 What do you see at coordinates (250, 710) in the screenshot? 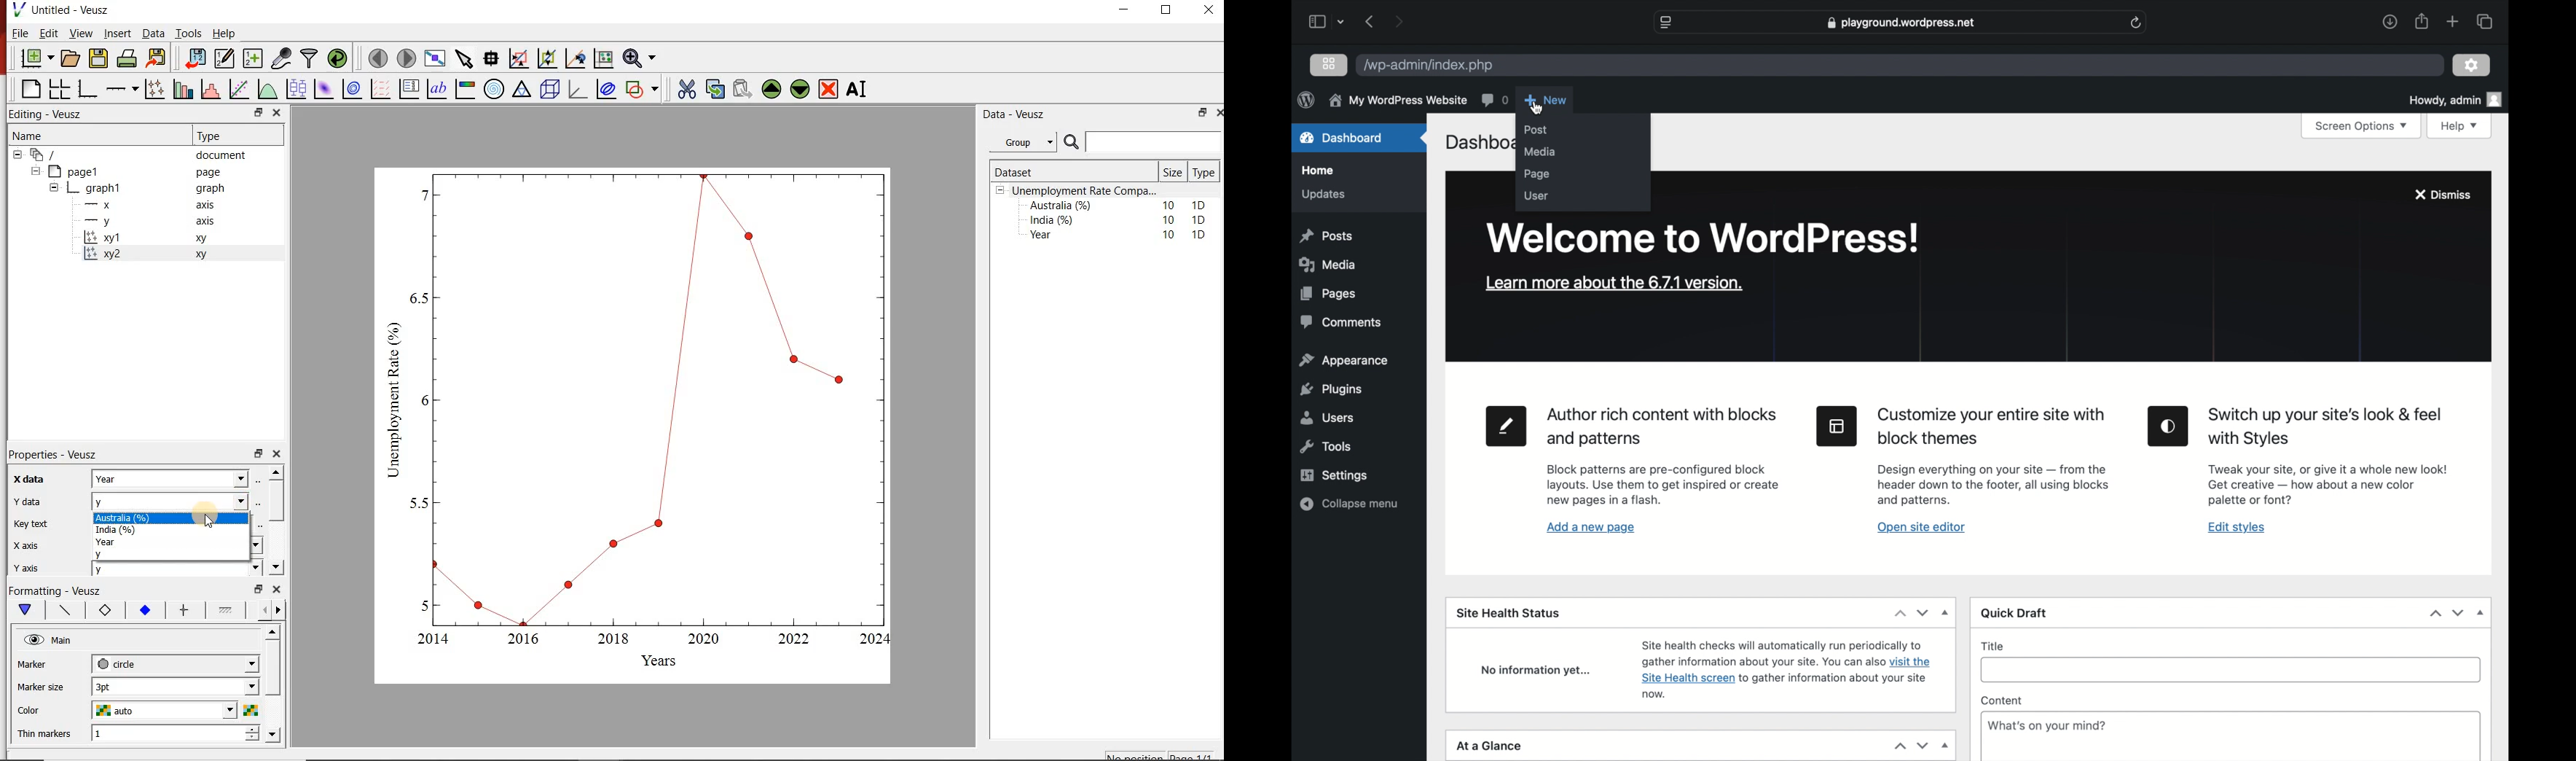
I see `choose color` at bounding box center [250, 710].